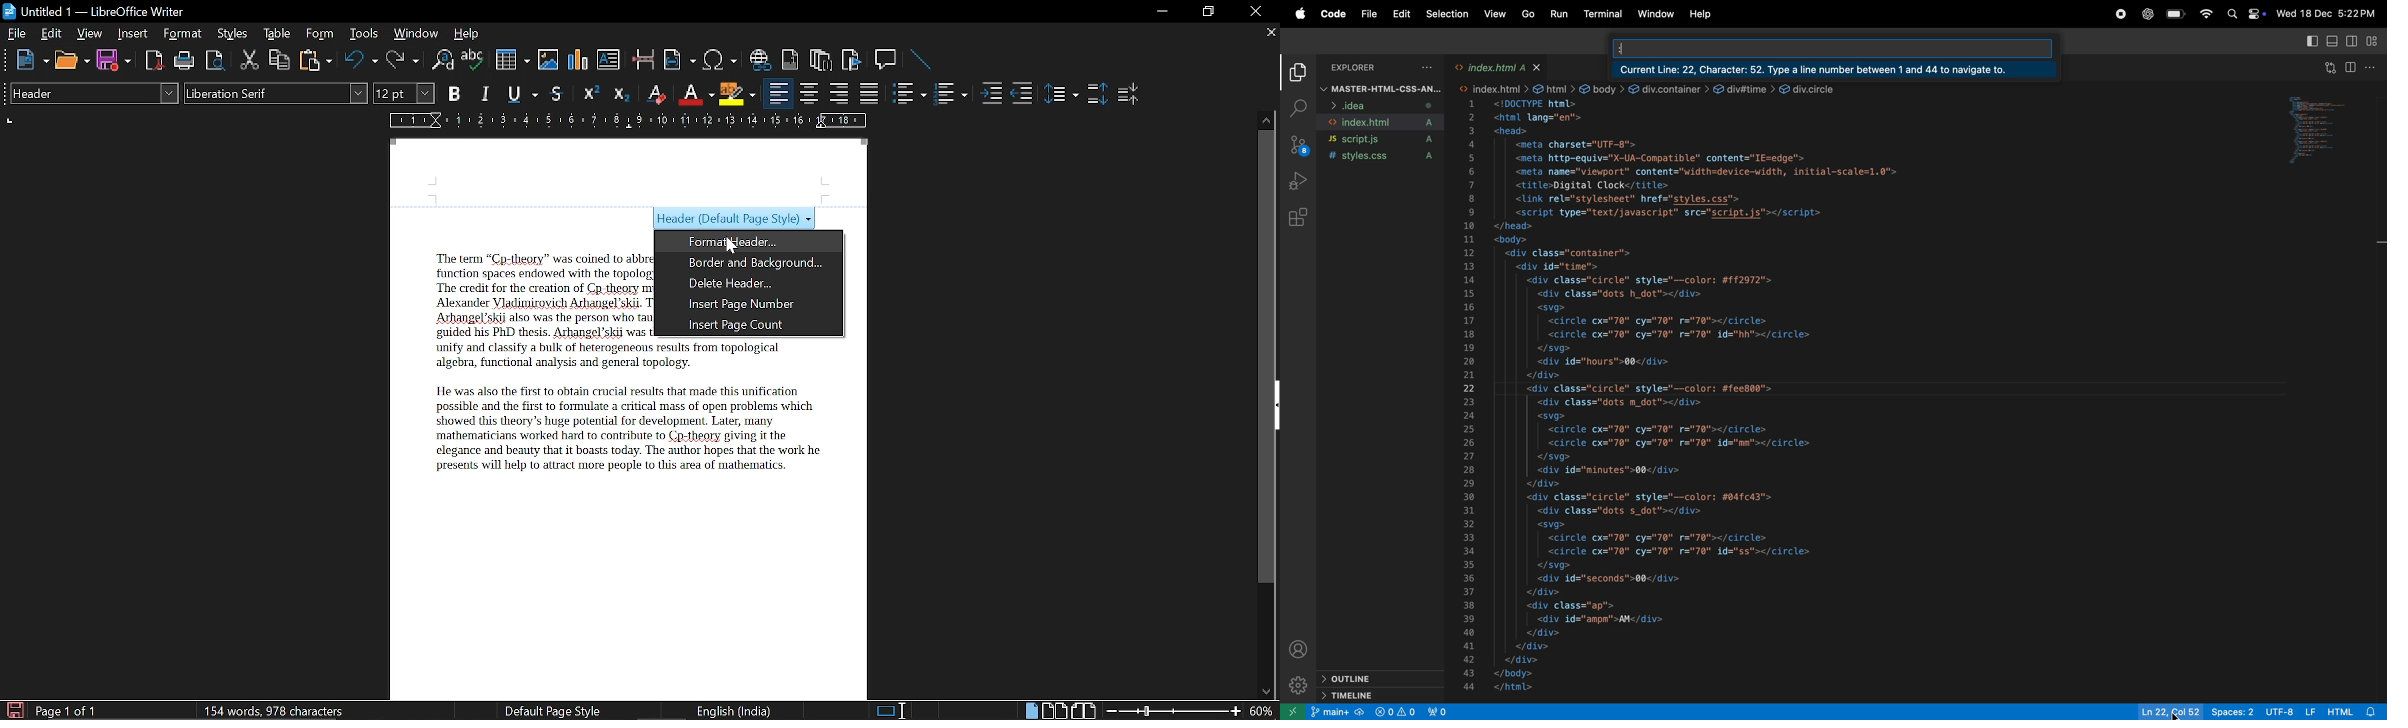 This screenshot has height=728, width=2408. Describe the element at coordinates (2328, 15) in the screenshot. I see `Wed 18 Dec 5:22PM` at that location.